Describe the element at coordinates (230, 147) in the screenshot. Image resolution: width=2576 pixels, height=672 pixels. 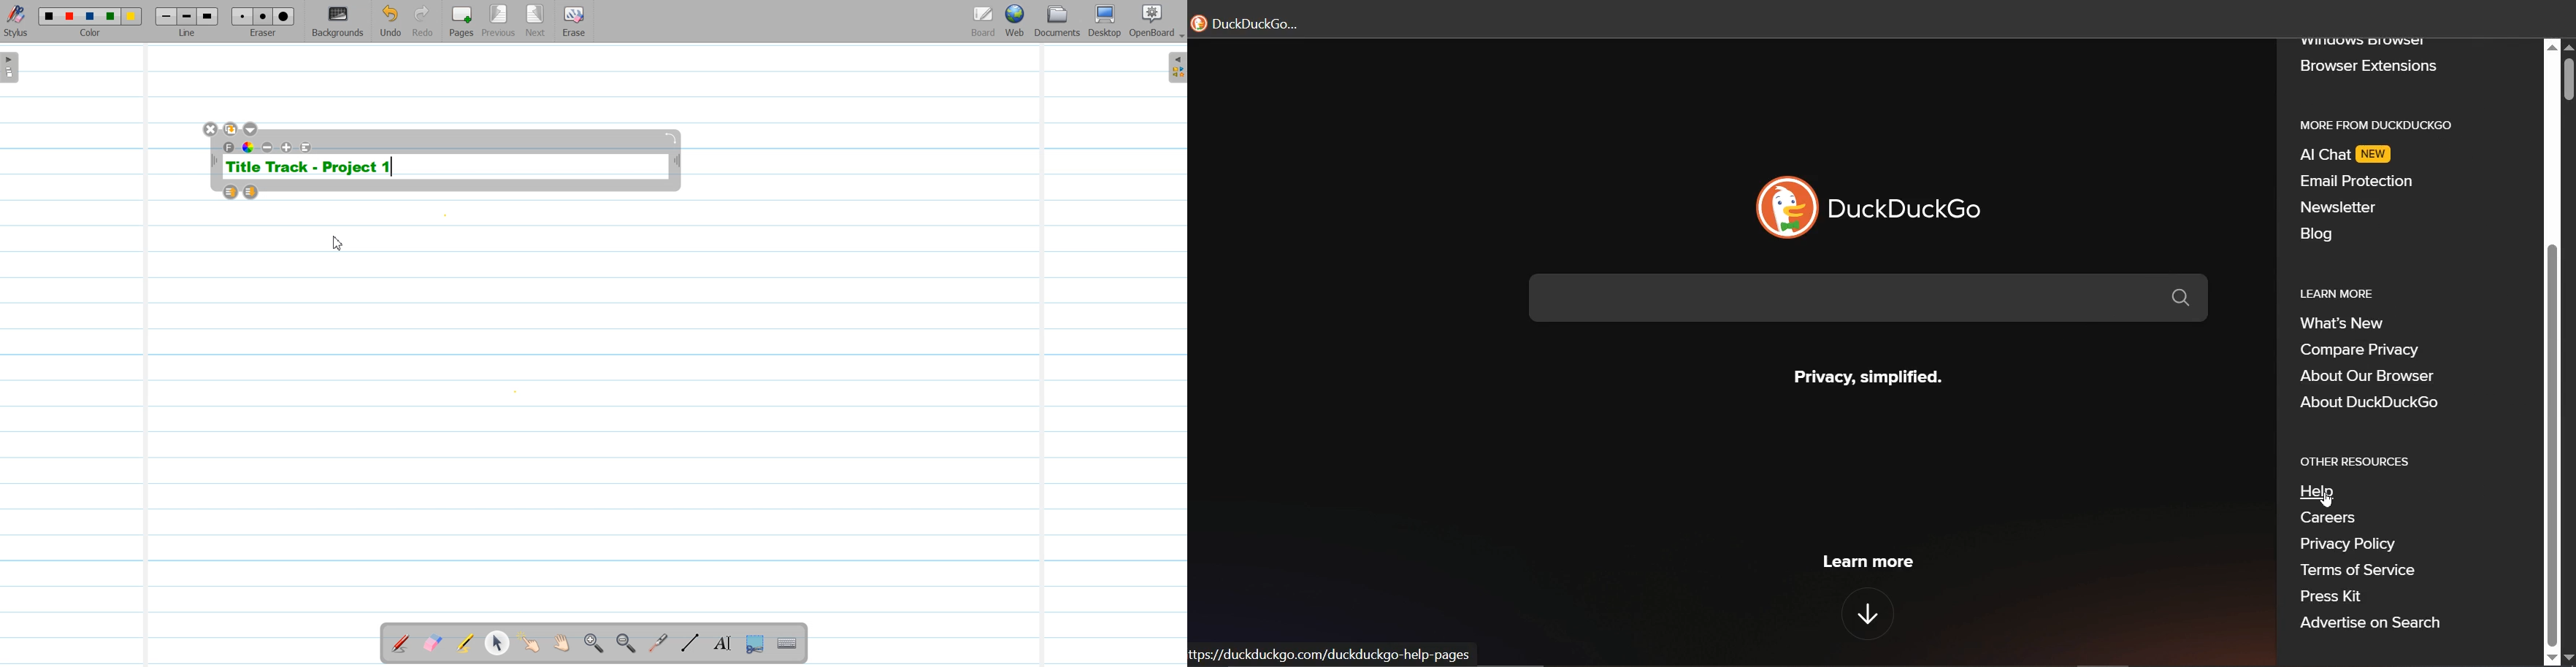
I see `Text Font ` at that location.